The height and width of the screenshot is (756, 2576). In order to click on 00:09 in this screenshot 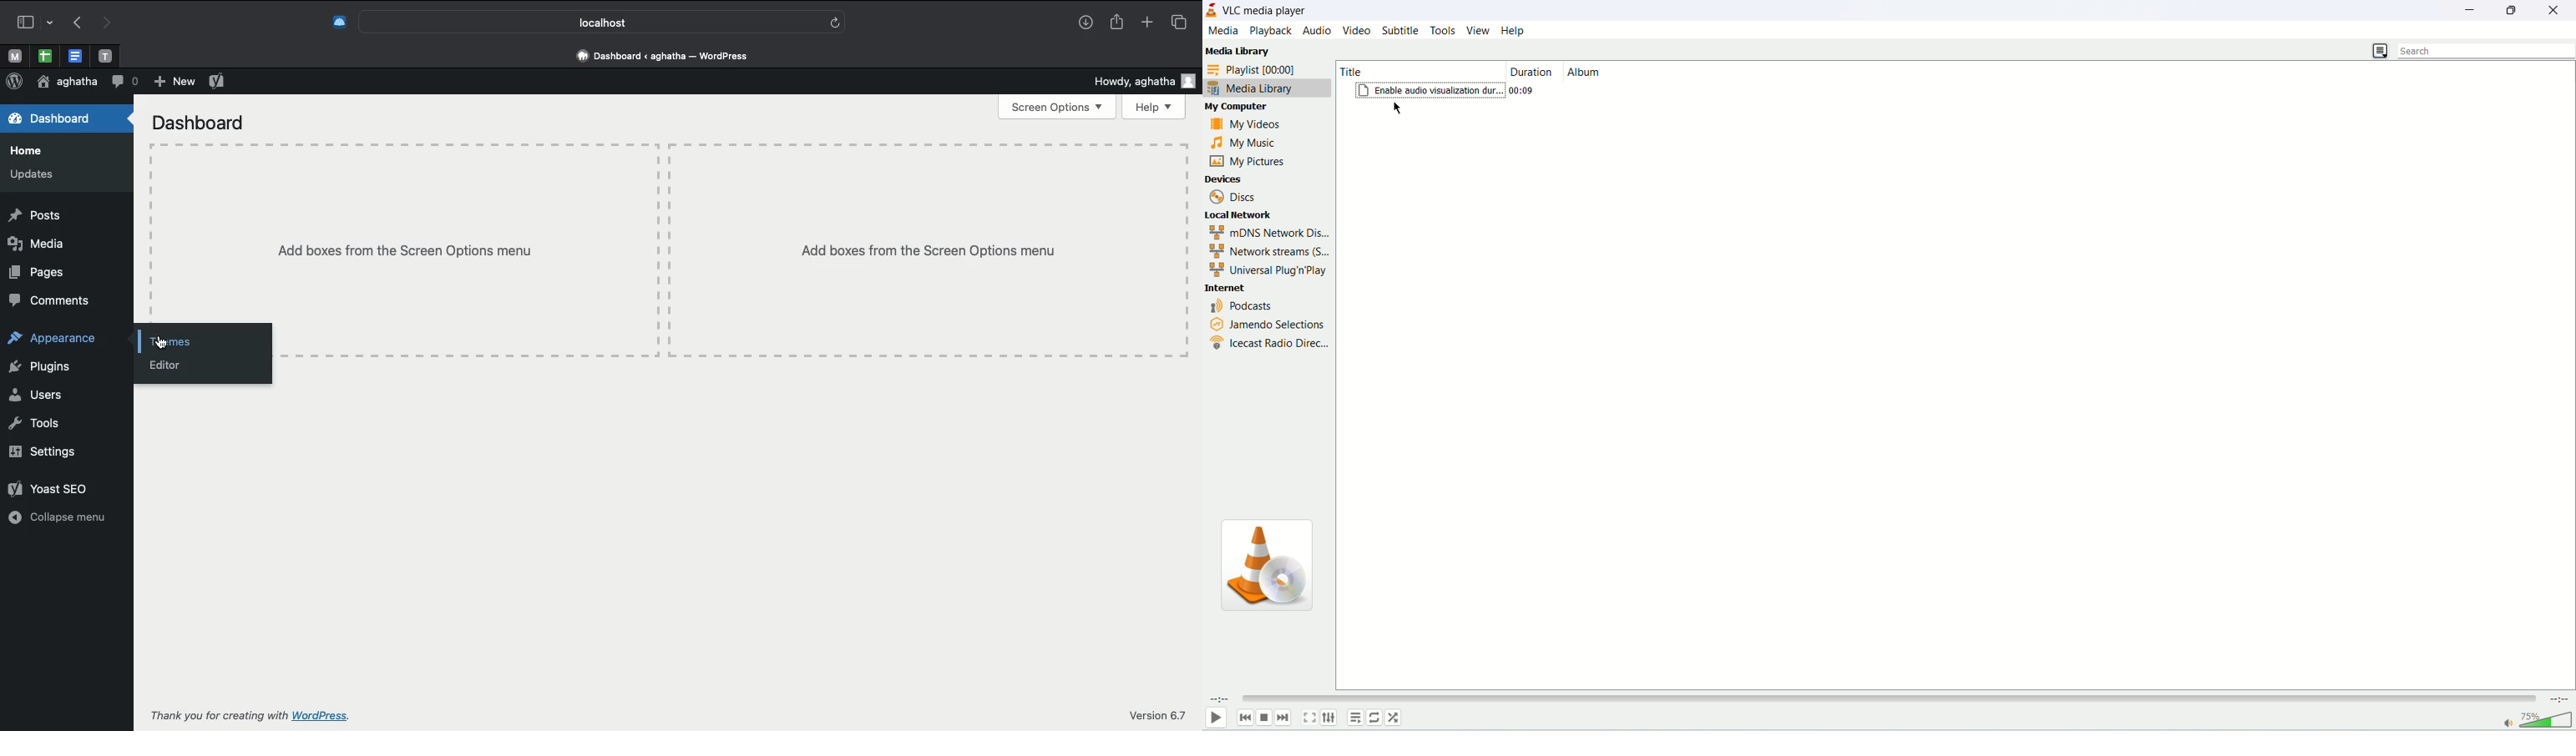, I will do `click(1527, 90)`.